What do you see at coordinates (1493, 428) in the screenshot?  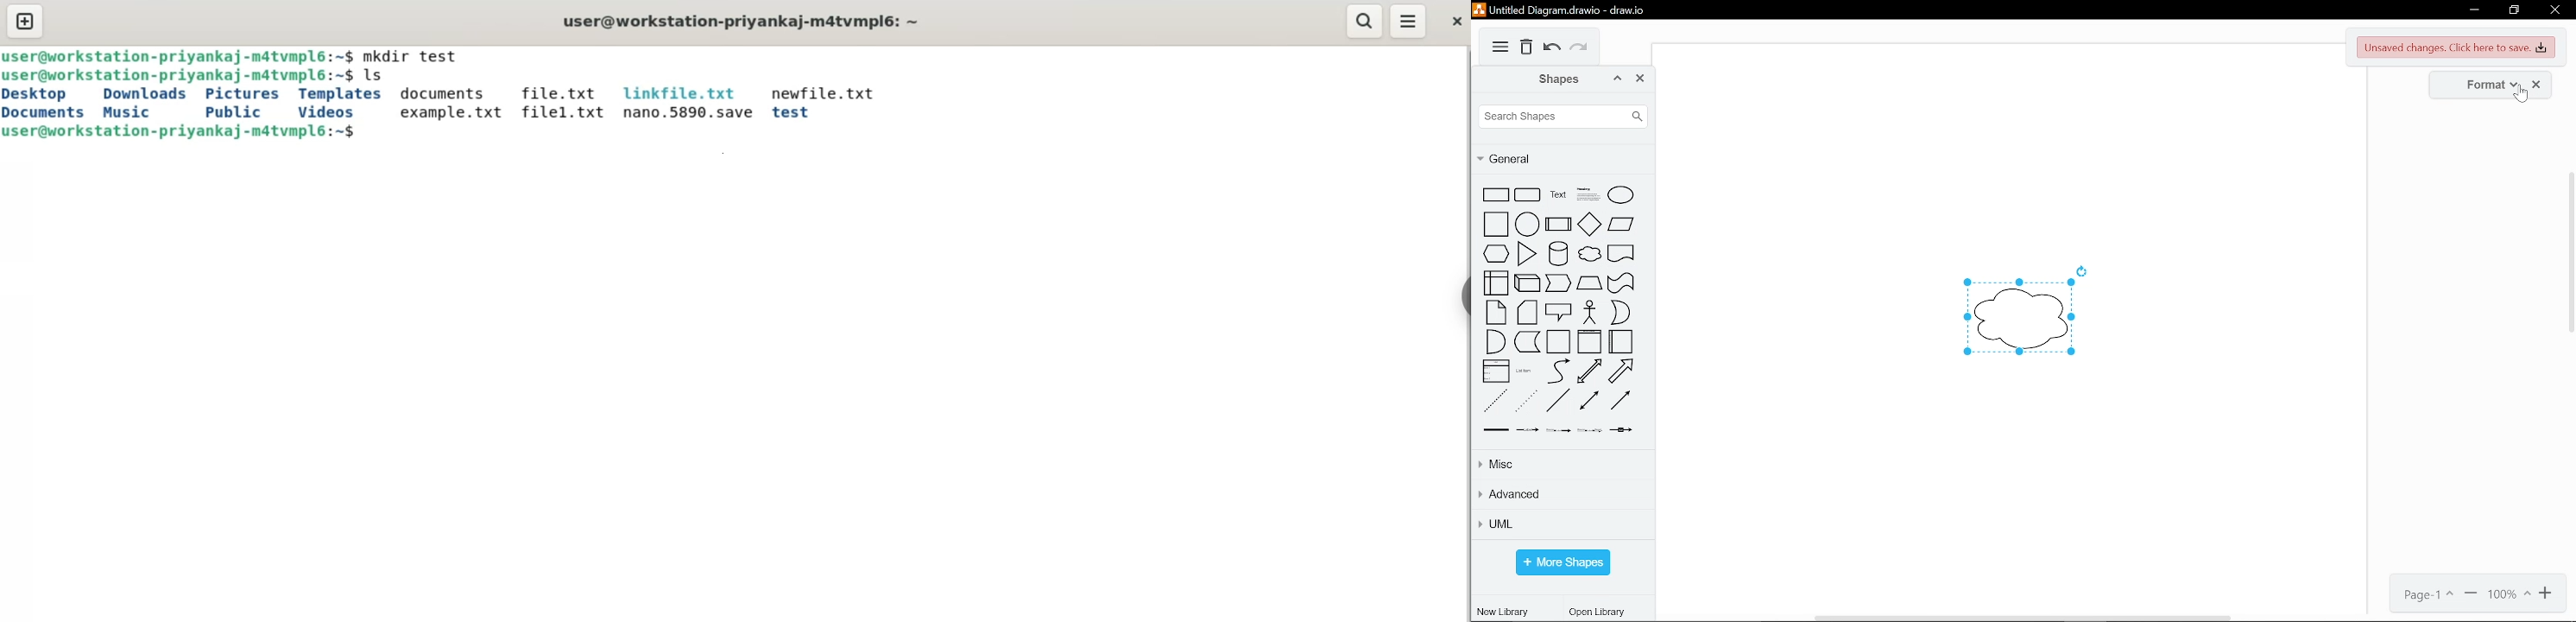 I see `link` at bounding box center [1493, 428].